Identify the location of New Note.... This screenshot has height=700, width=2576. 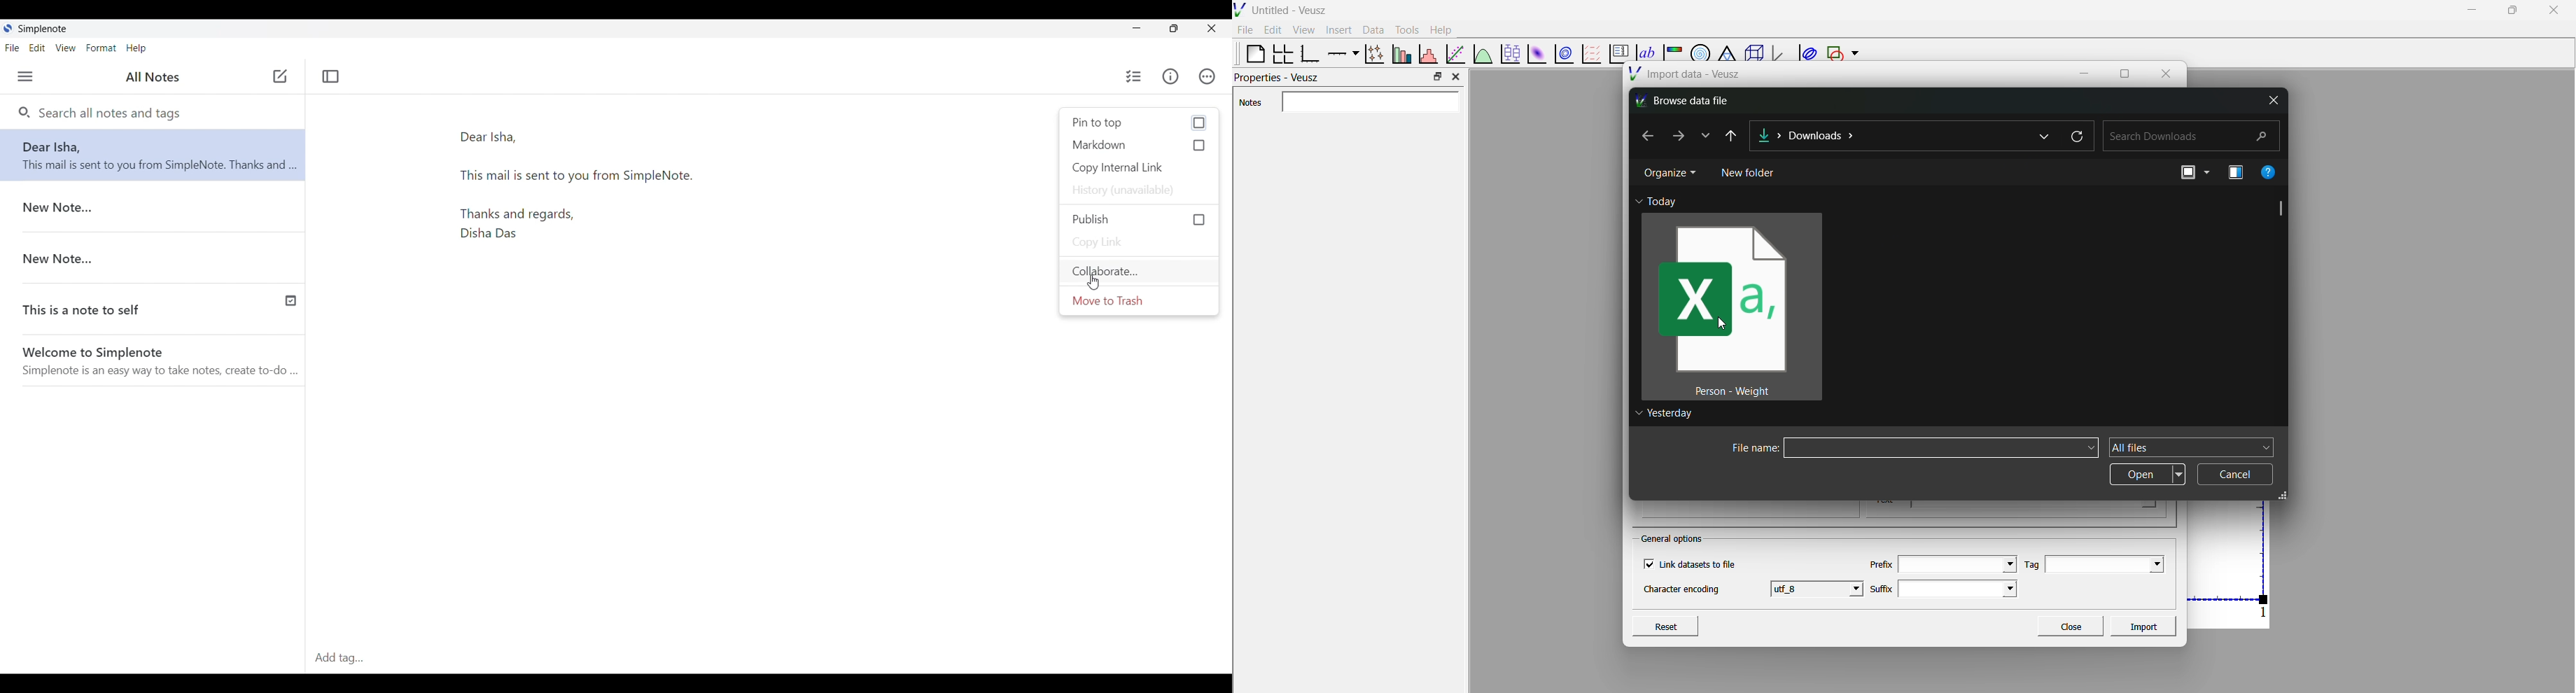
(160, 254).